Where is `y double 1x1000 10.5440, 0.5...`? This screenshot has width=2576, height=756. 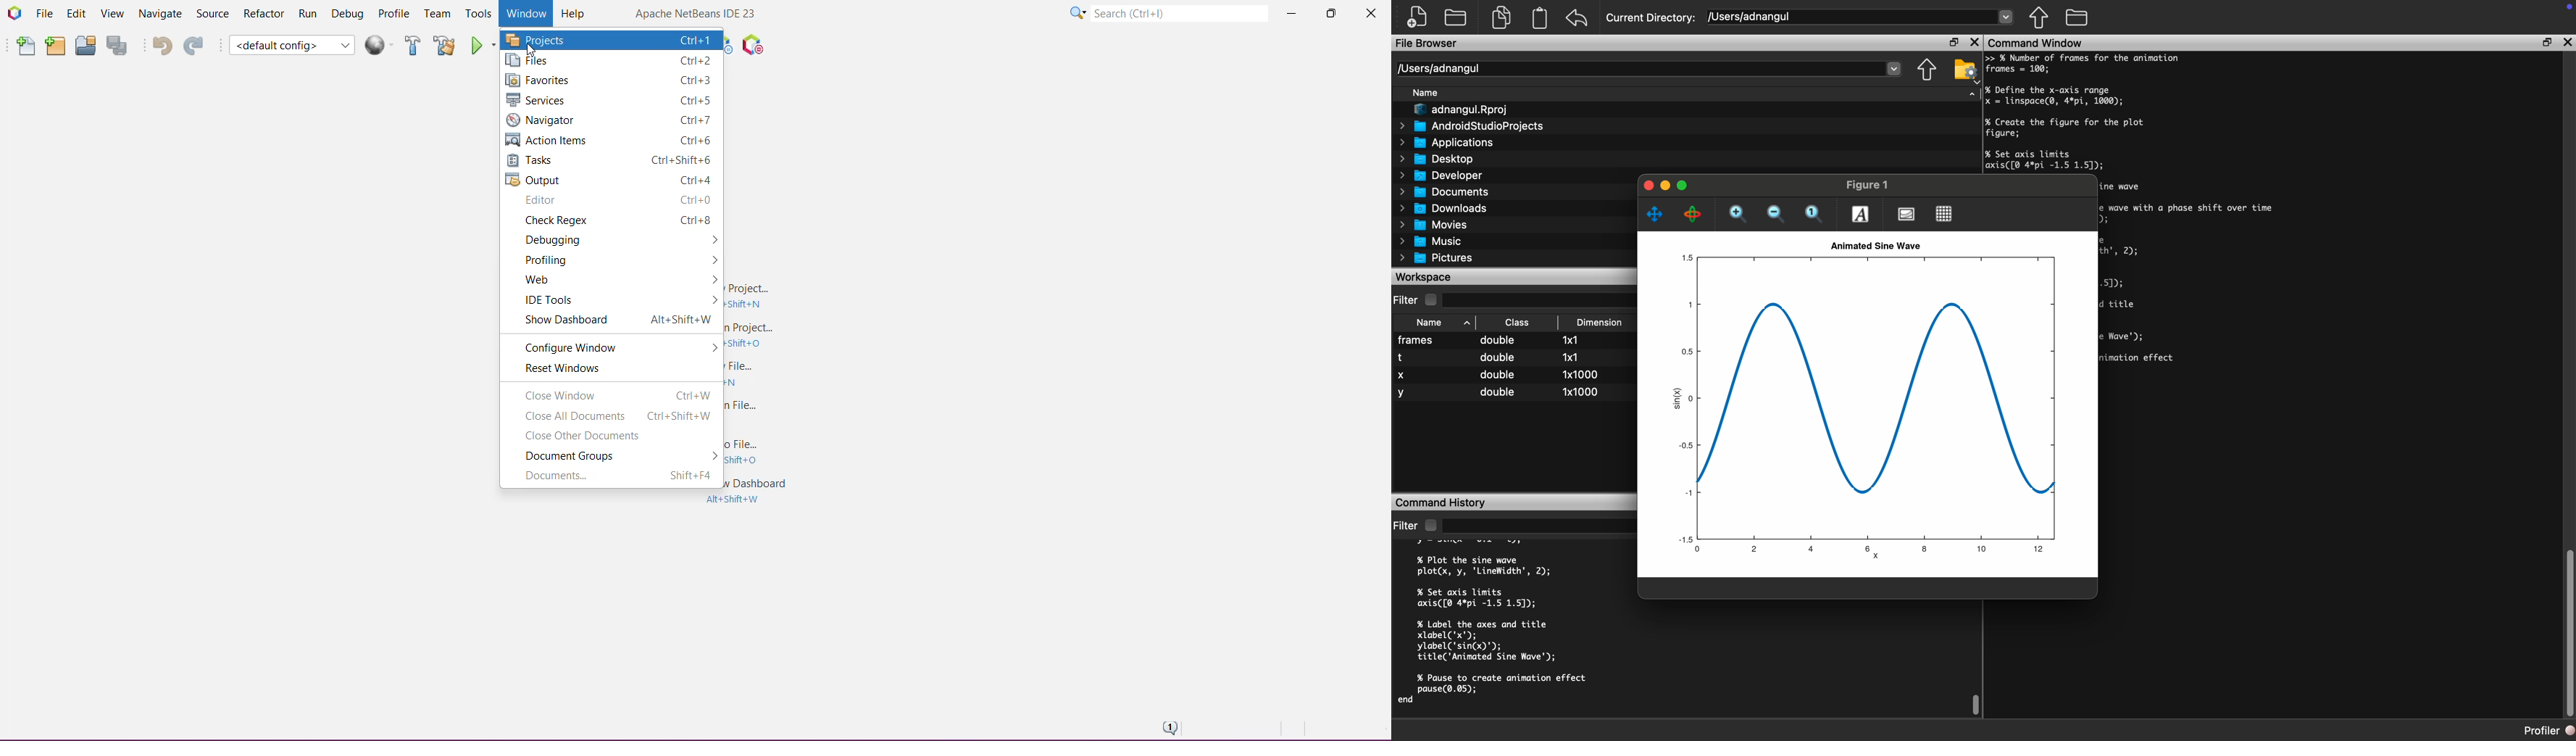
y double 1x1000 10.5440, 0.5... is located at coordinates (1517, 393).